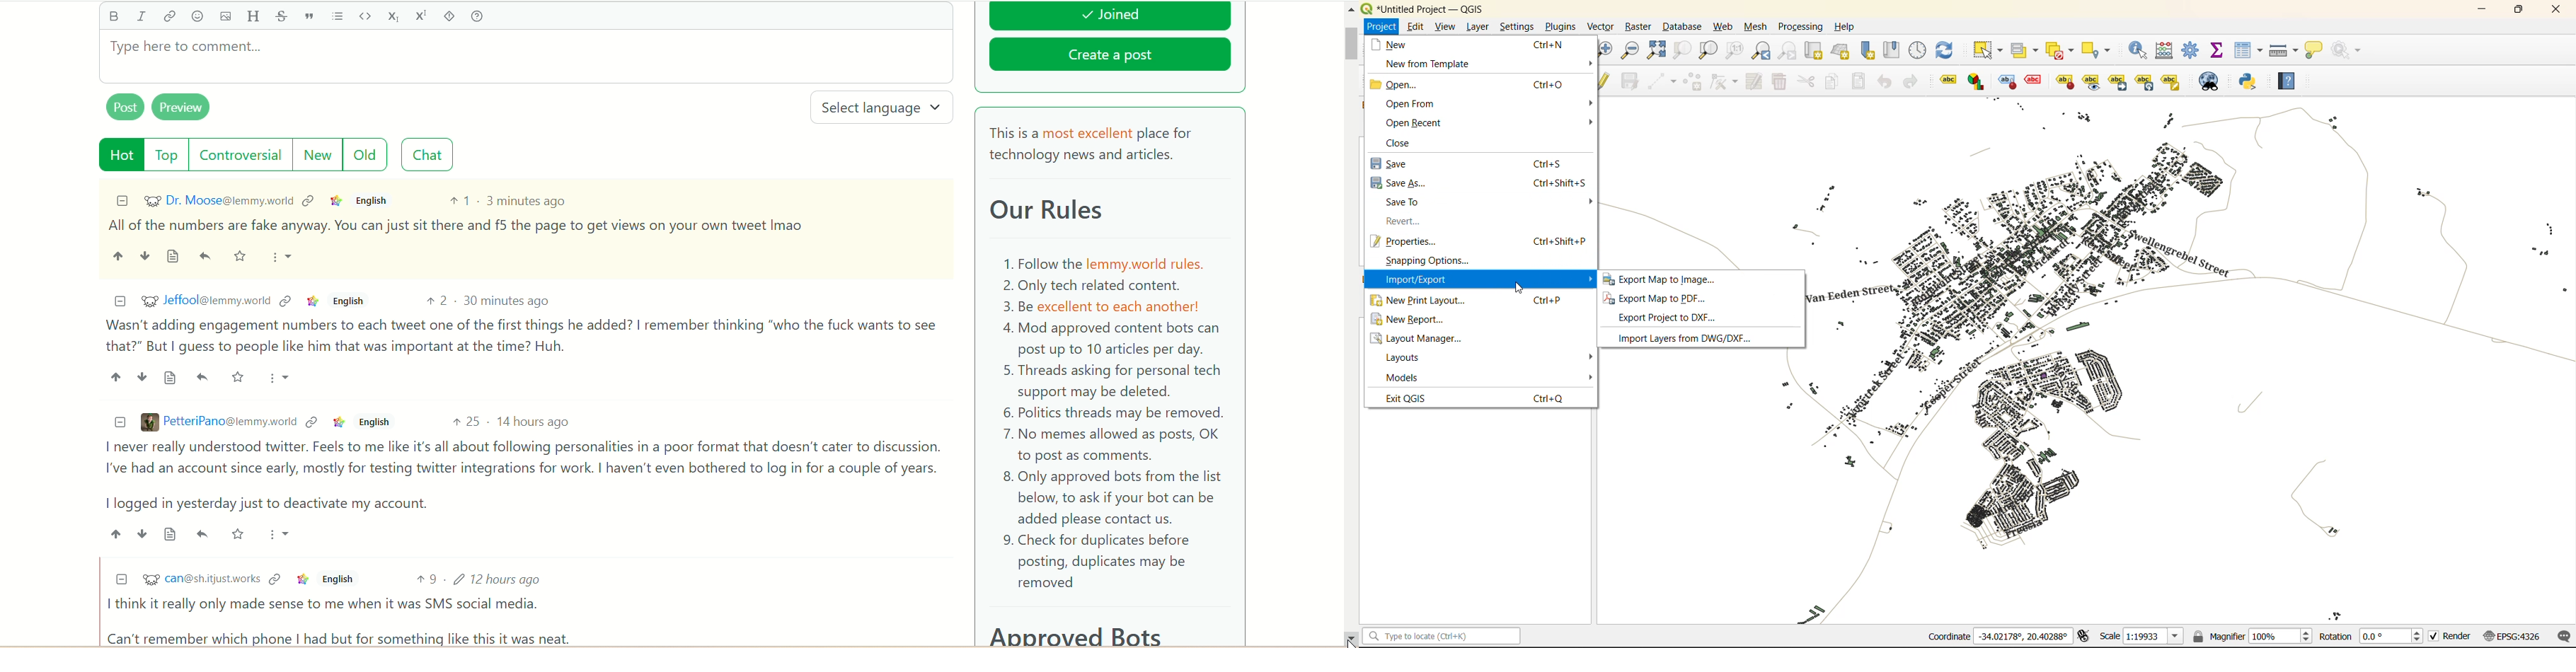 The image size is (2576, 672). Describe the element at coordinates (2562, 637) in the screenshot. I see `log messages` at that location.